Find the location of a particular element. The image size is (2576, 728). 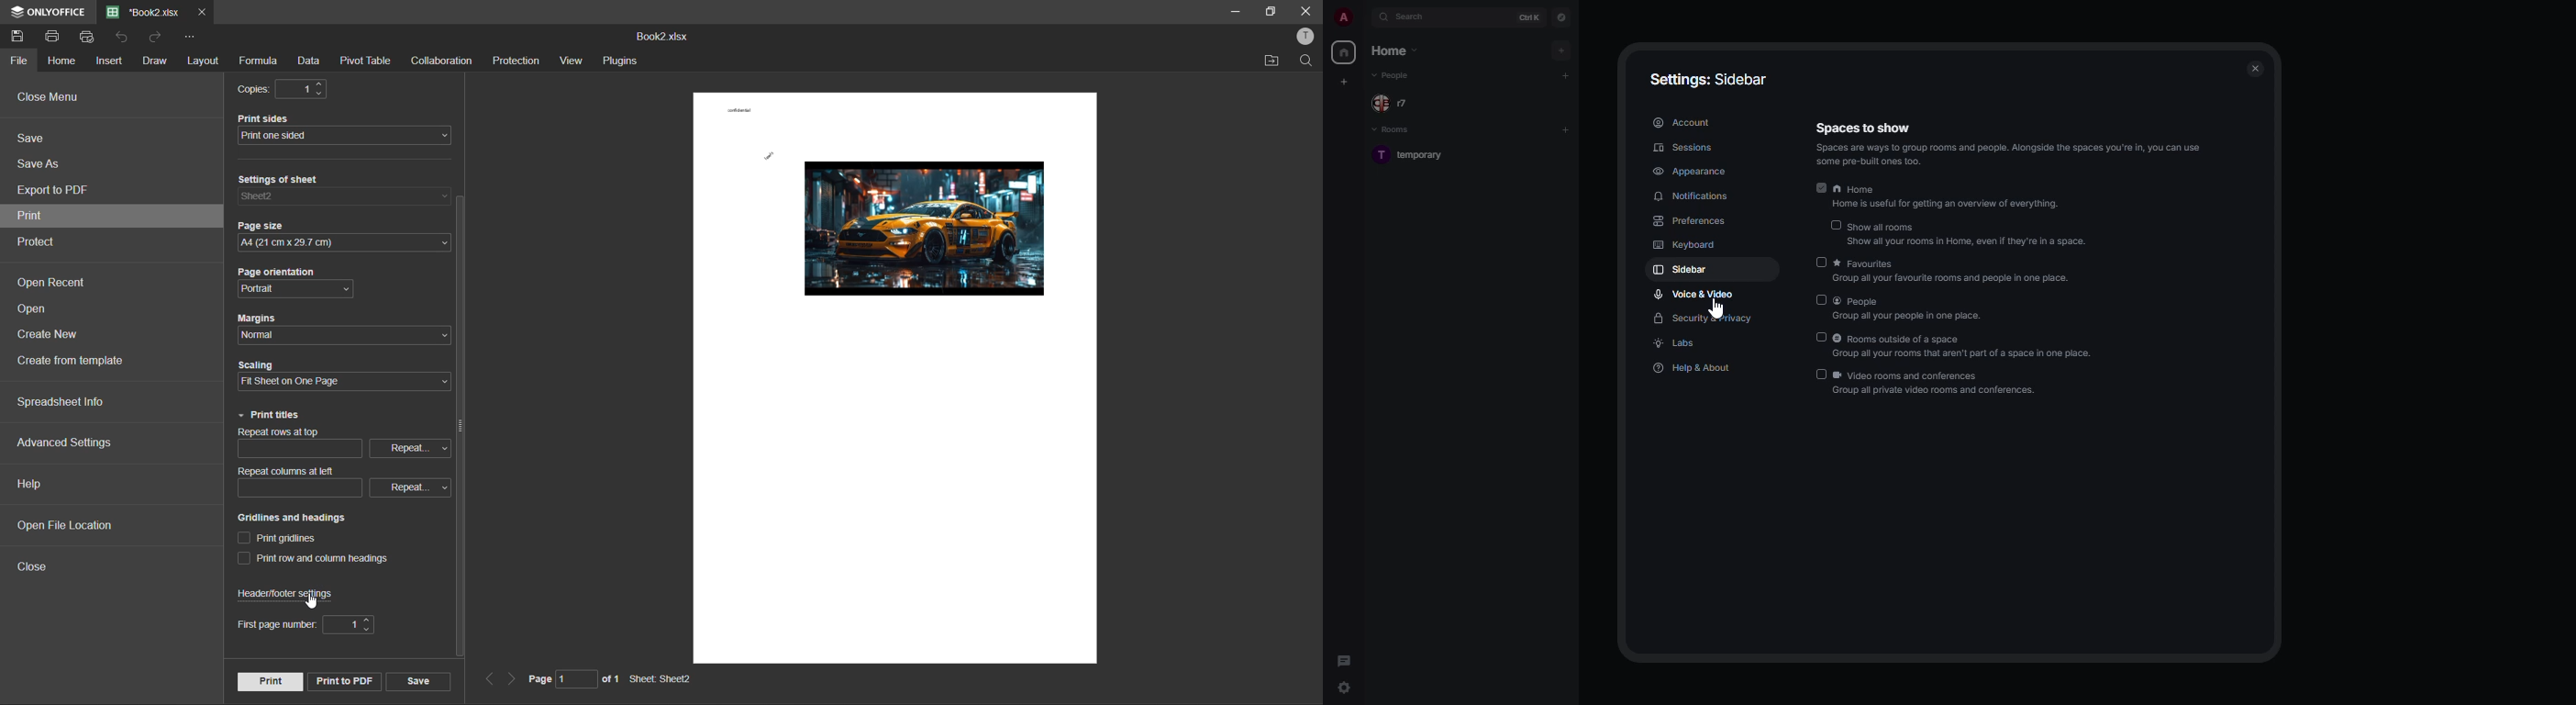

print titles is located at coordinates (274, 415).